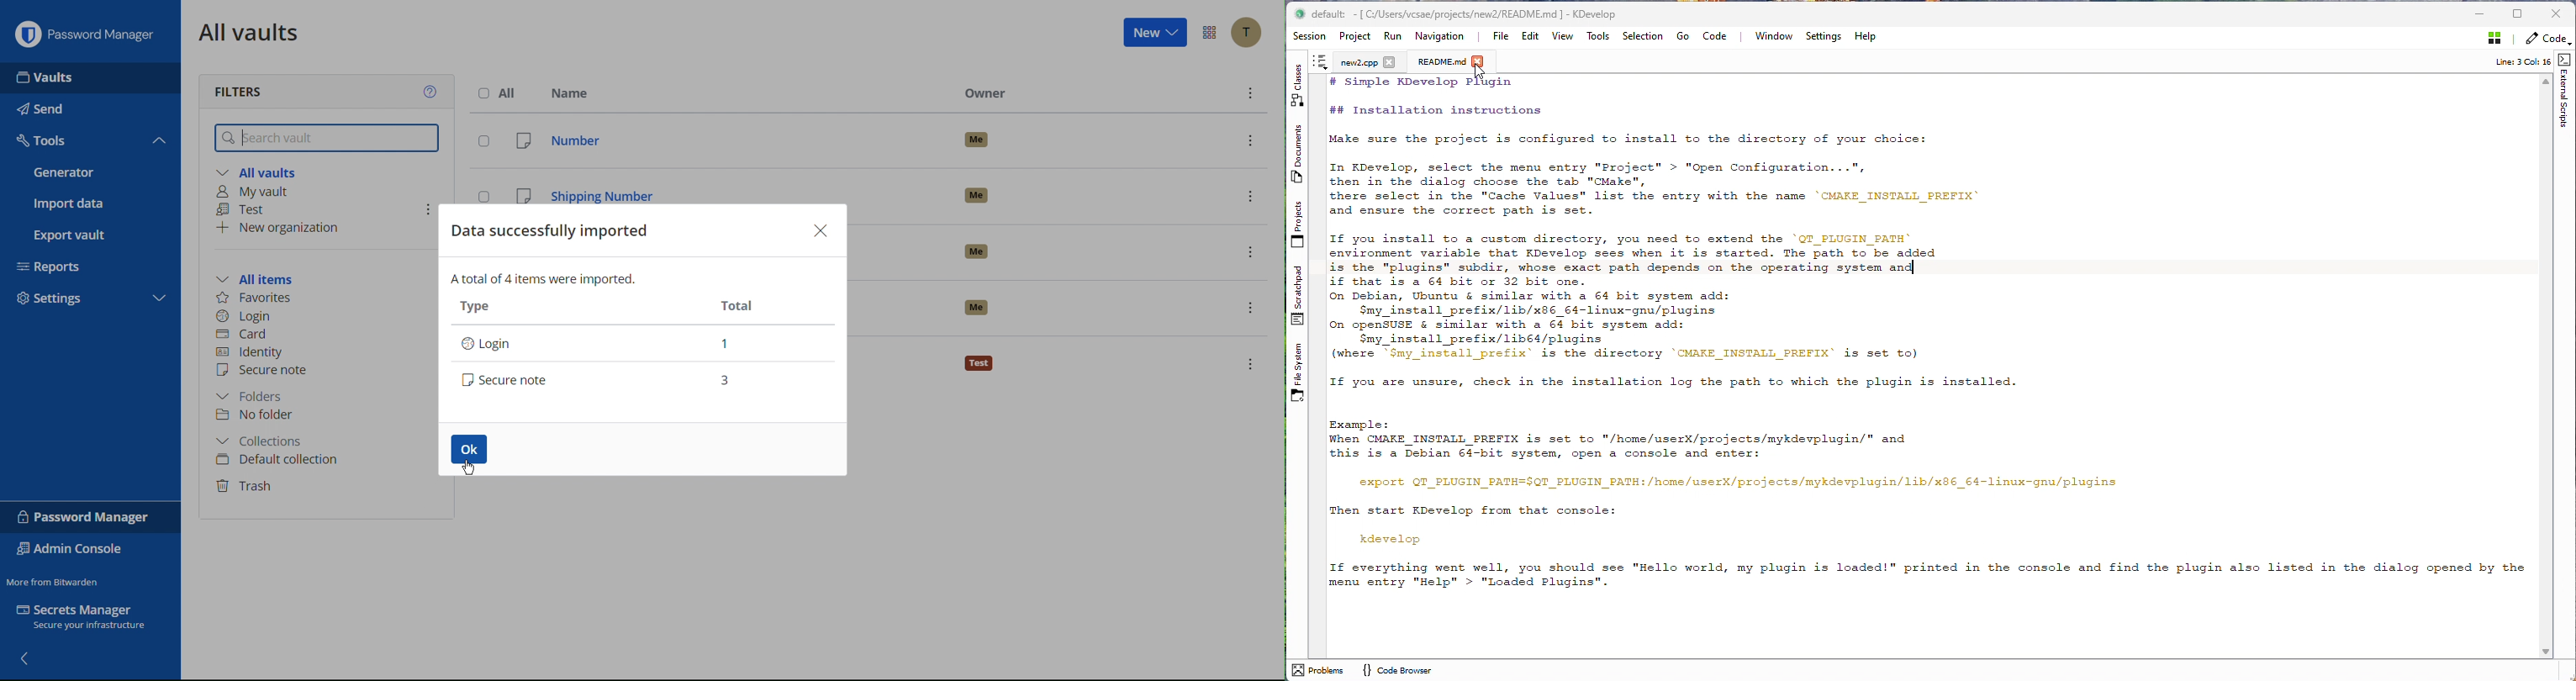  What do you see at coordinates (1355, 63) in the screenshot?
I see `New2.cpp` at bounding box center [1355, 63].